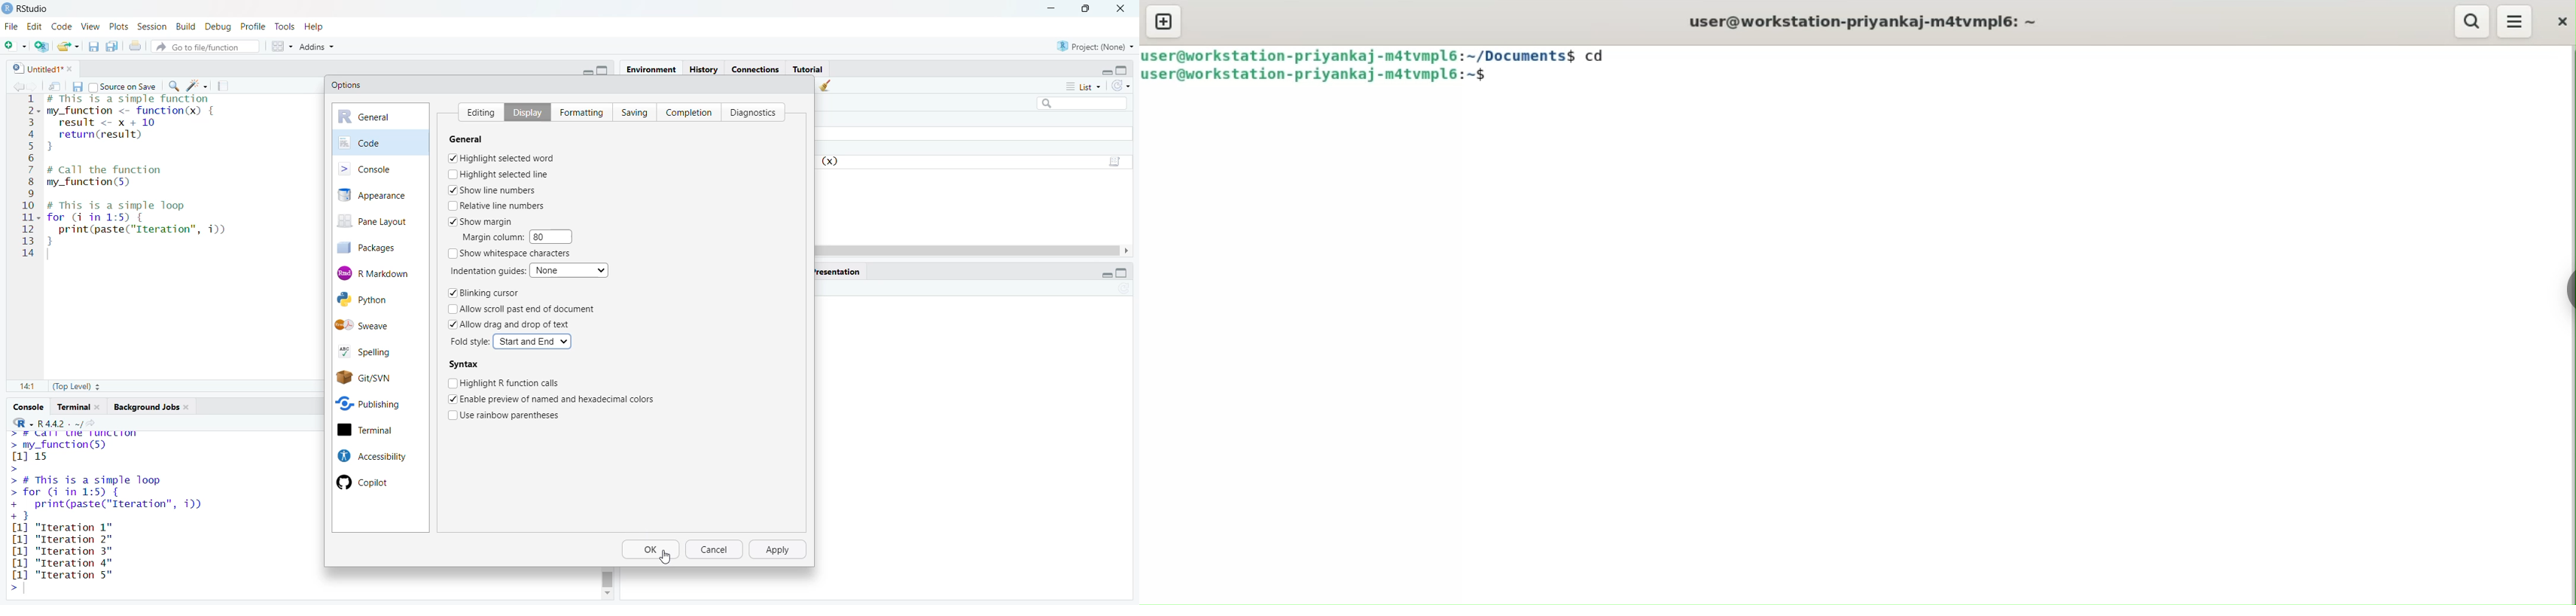  Describe the element at coordinates (780, 550) in the screenshot. I see `apply` at that location.